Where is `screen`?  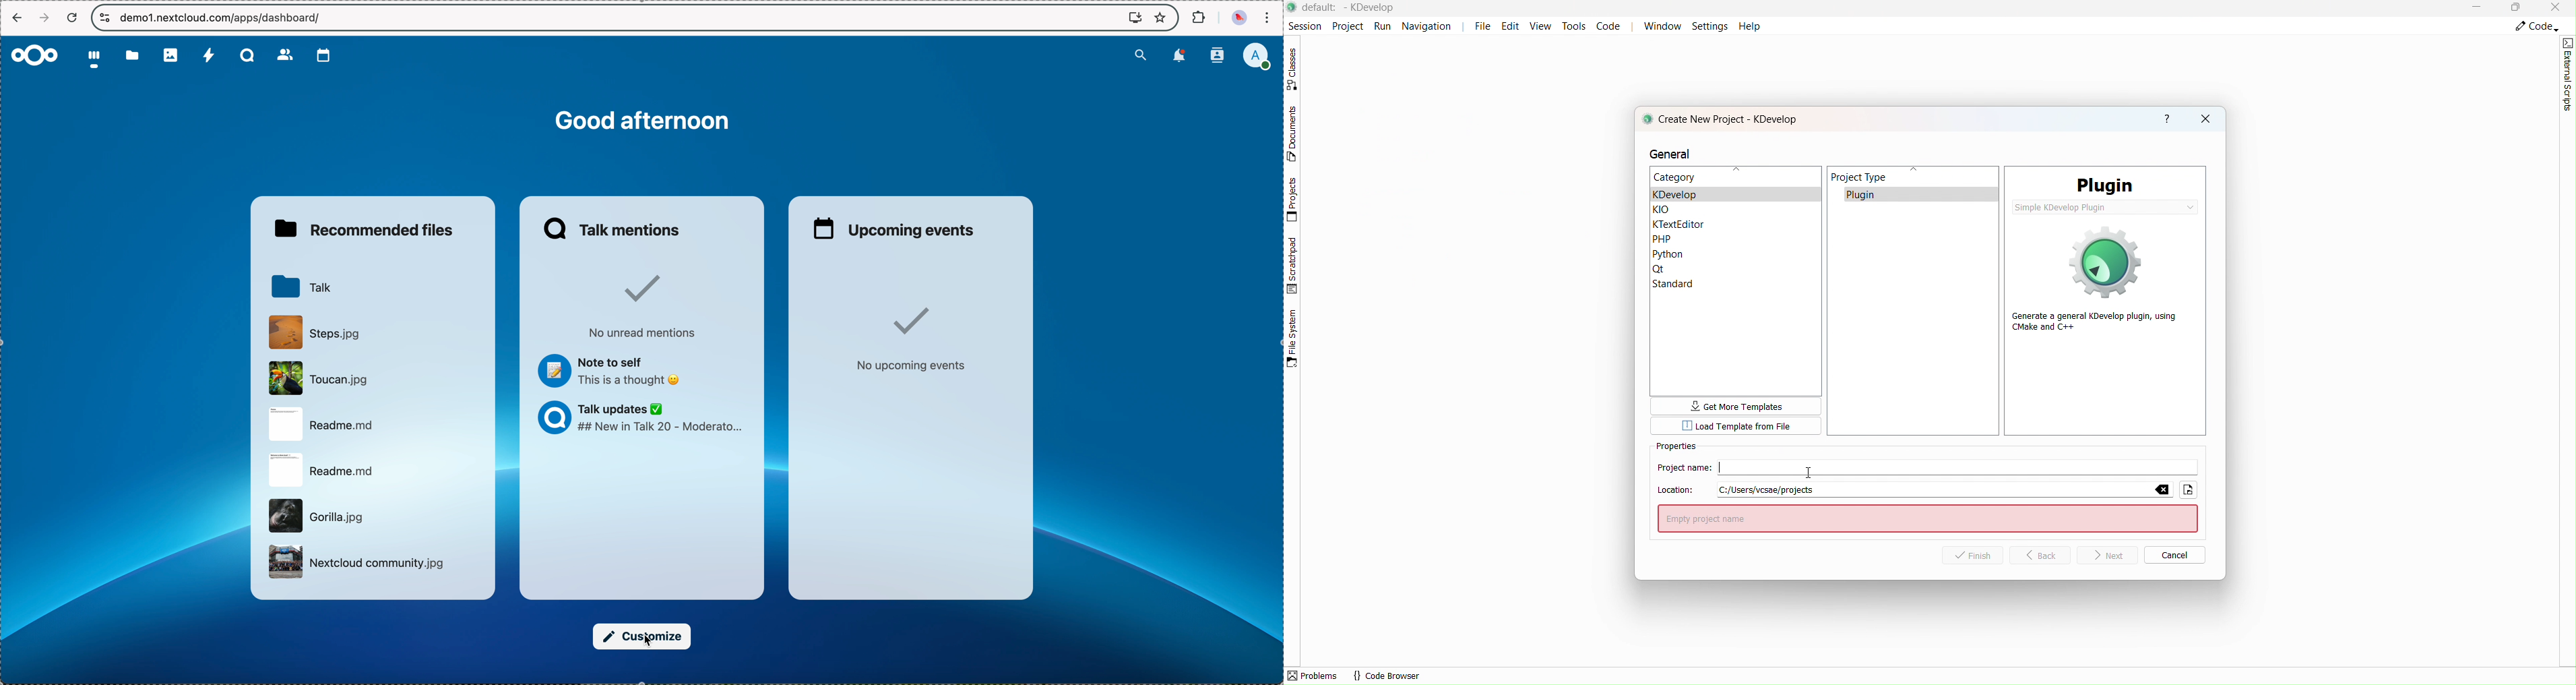
screen is located at coordinates (1135, 18).